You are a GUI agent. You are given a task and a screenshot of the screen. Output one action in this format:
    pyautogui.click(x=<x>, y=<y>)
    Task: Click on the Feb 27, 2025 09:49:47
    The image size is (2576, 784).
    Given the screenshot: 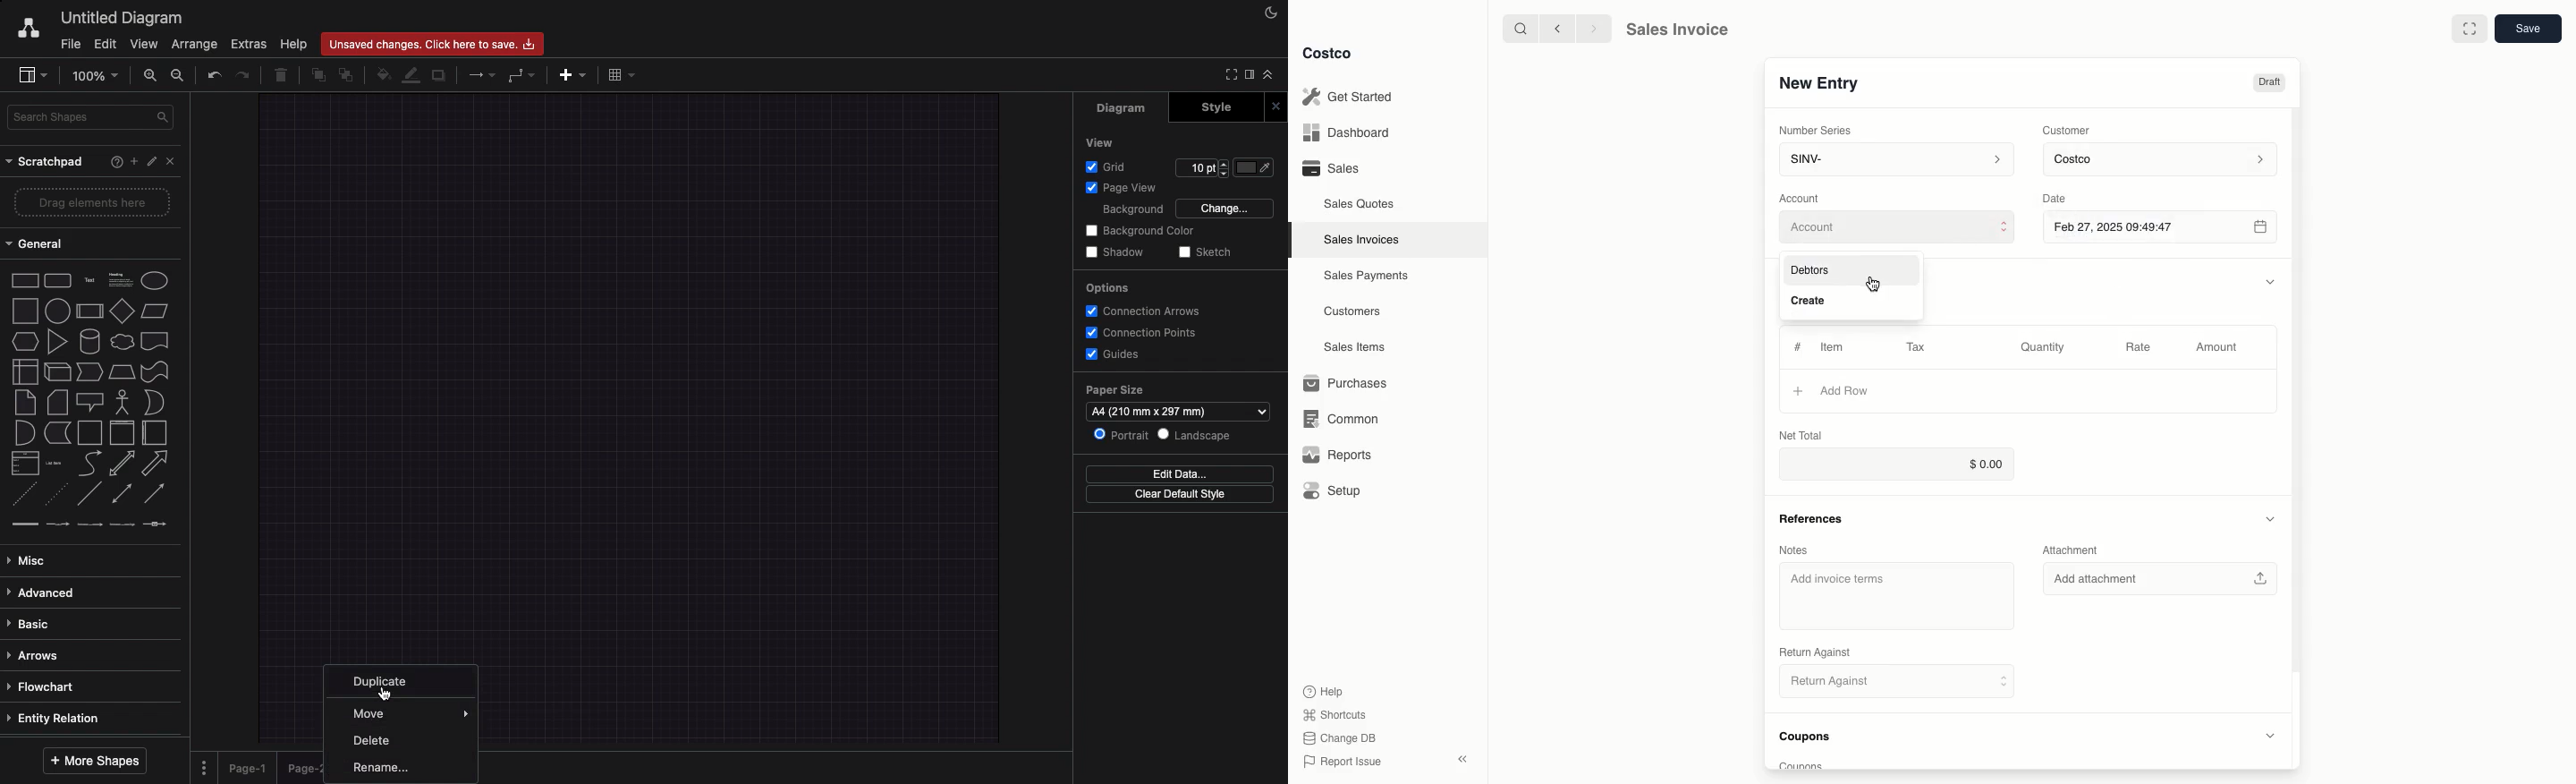 What is the action you would take?
    pyautogui.click(x=2159, y=226)
    